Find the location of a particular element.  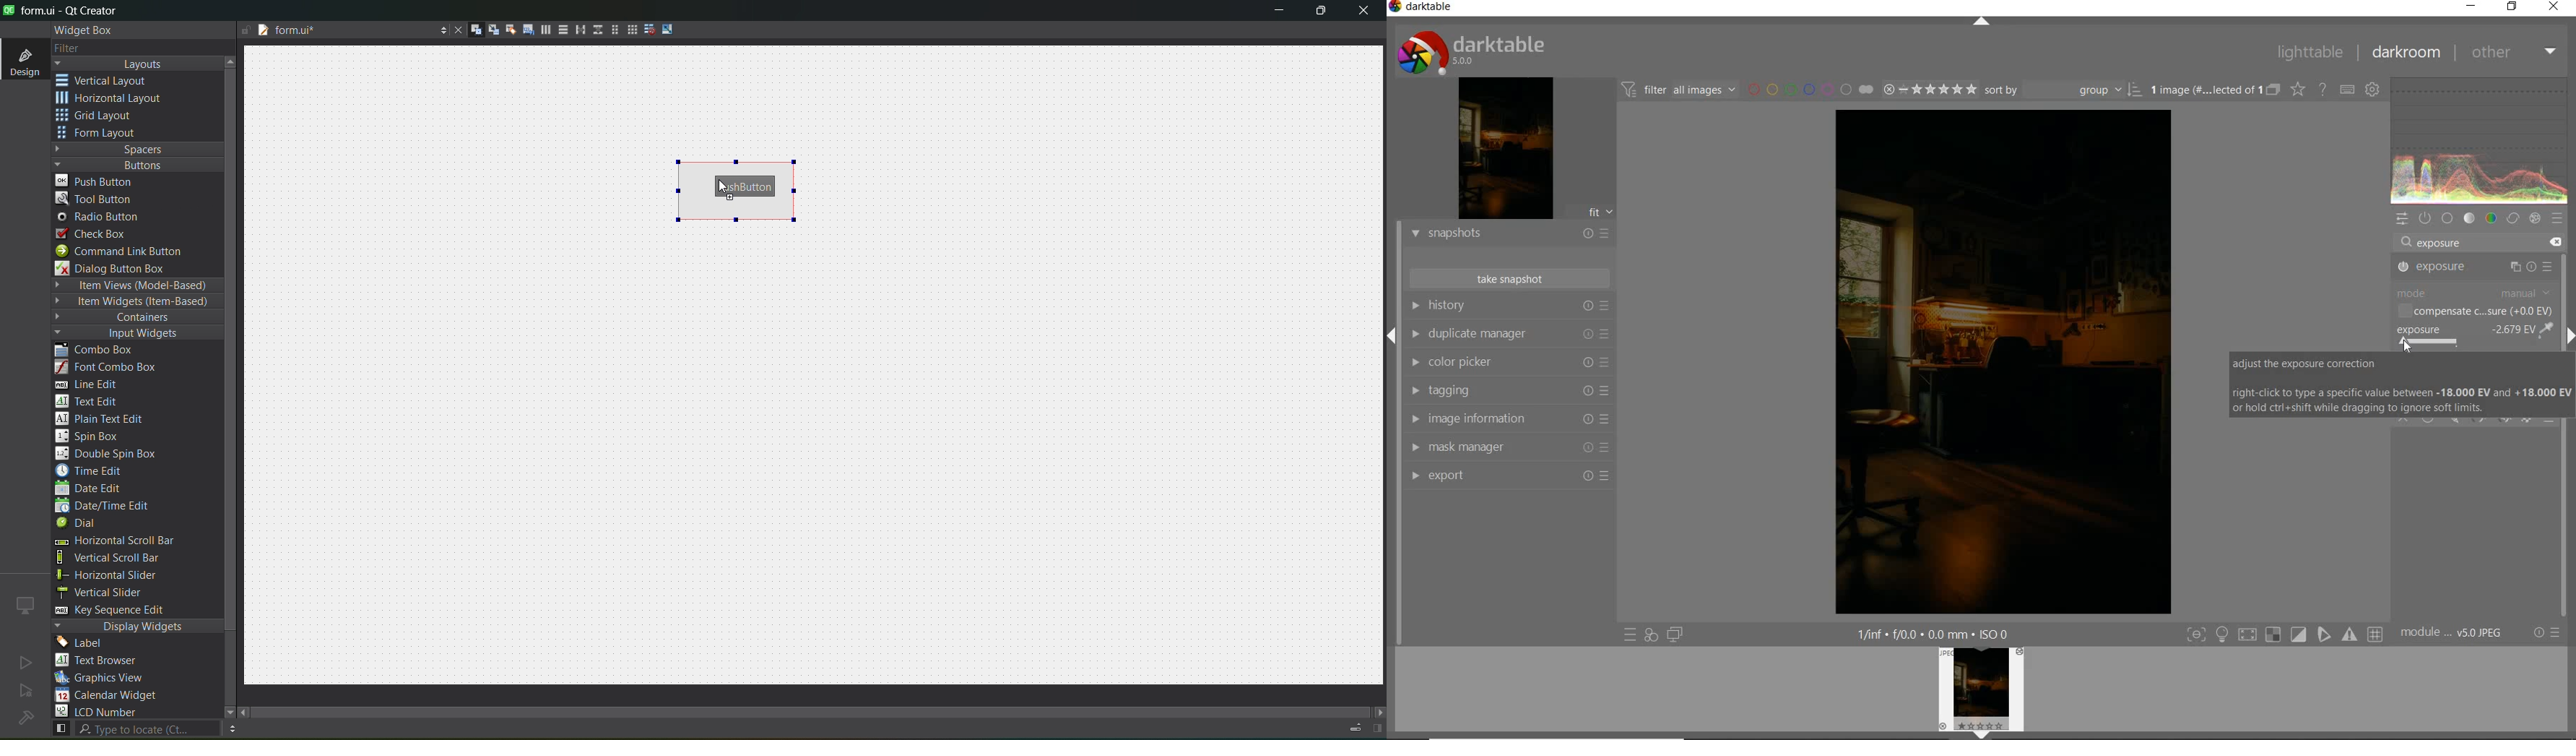

system logo is located at coordinates (1467, 53).